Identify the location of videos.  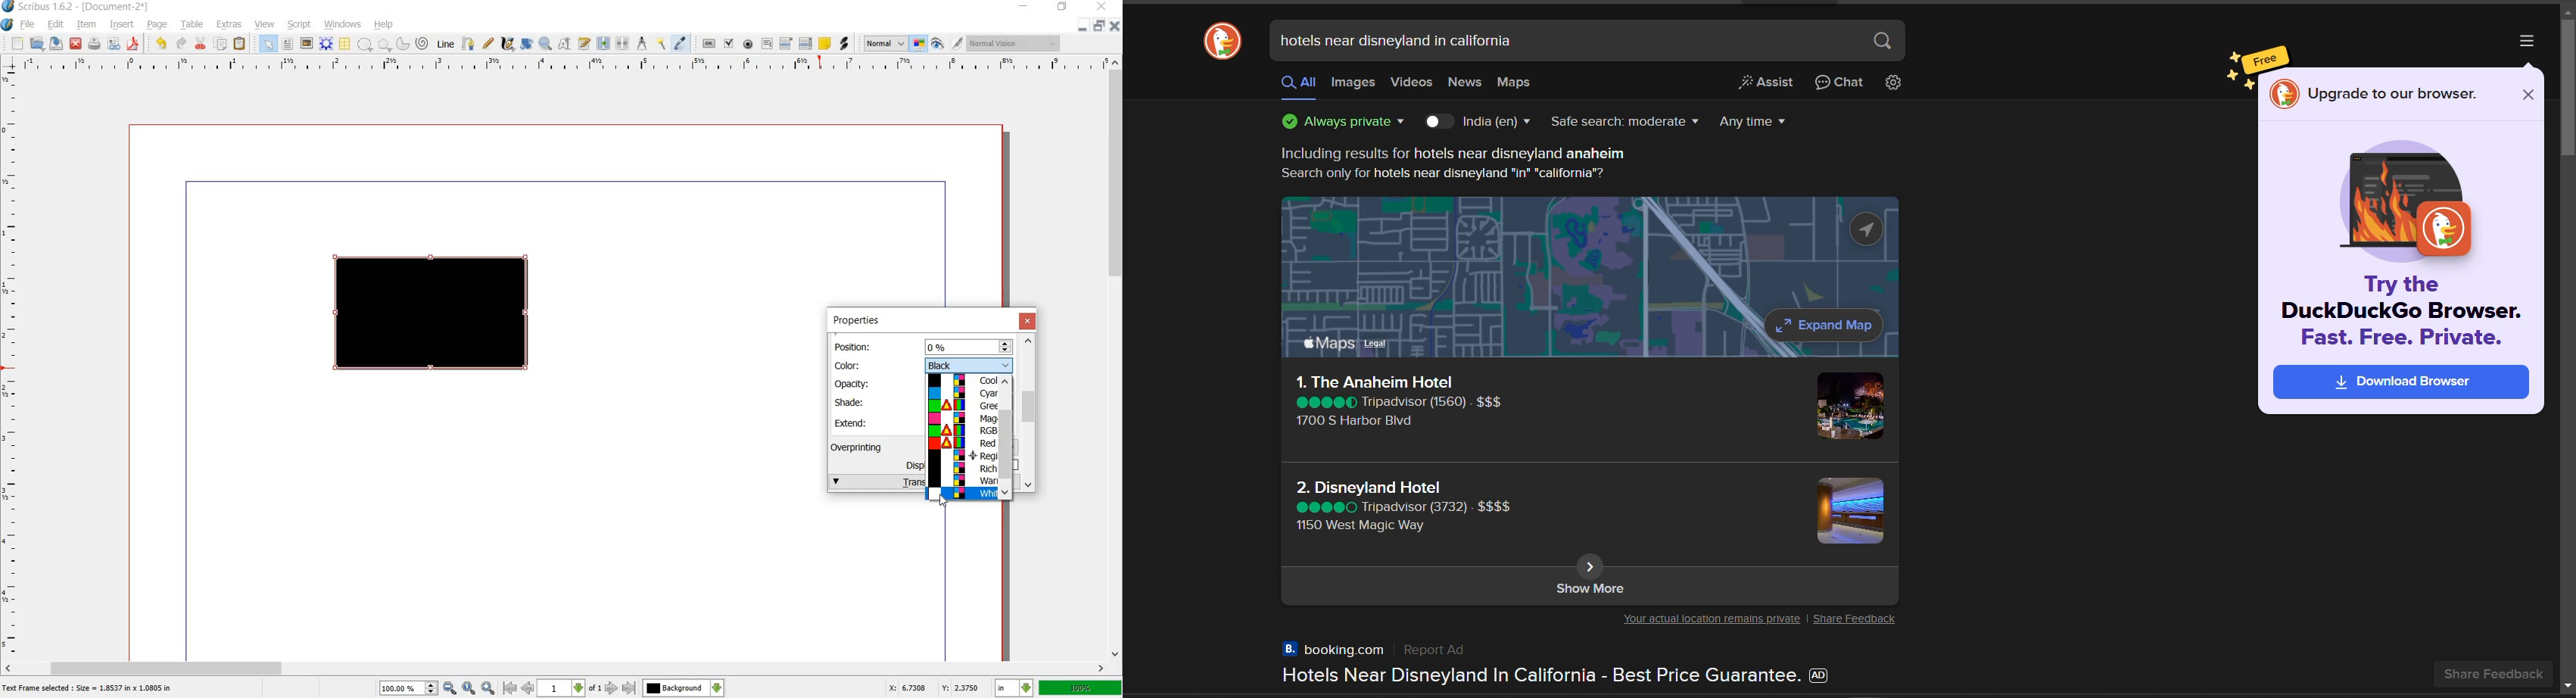
(1412, 83).